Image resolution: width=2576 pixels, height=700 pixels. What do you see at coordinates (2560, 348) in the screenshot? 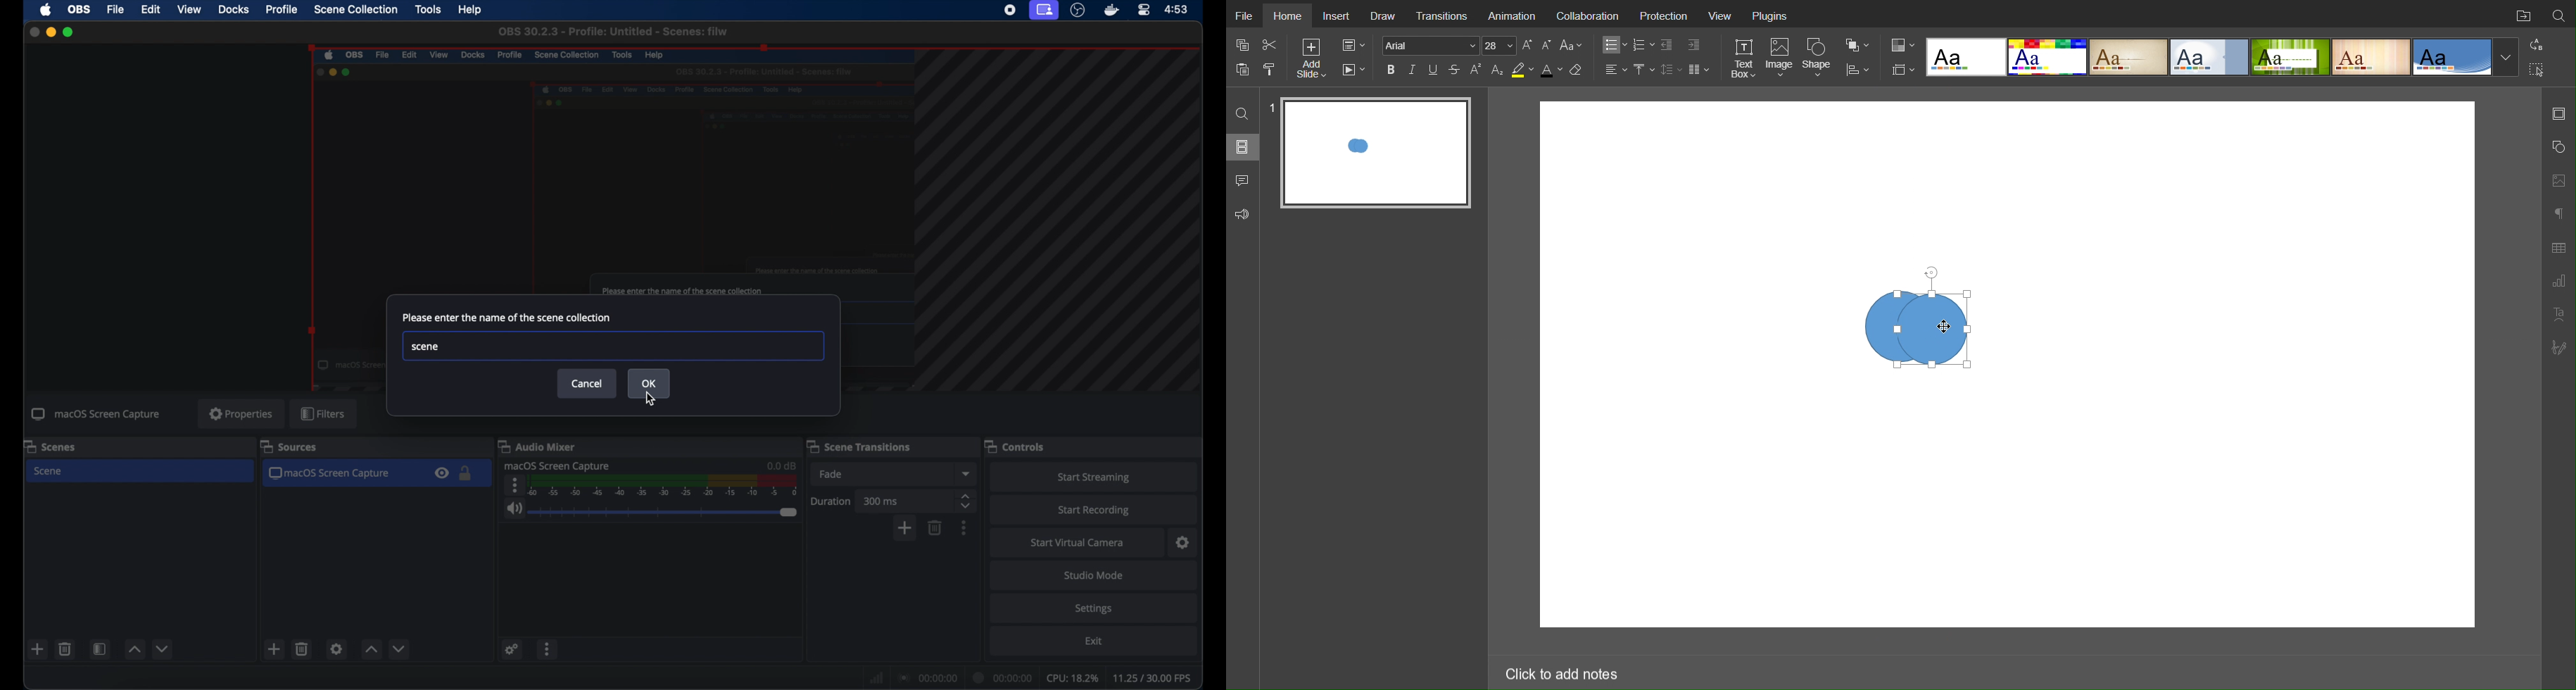
I see `Signature ` at bounding box center [2560, 348].